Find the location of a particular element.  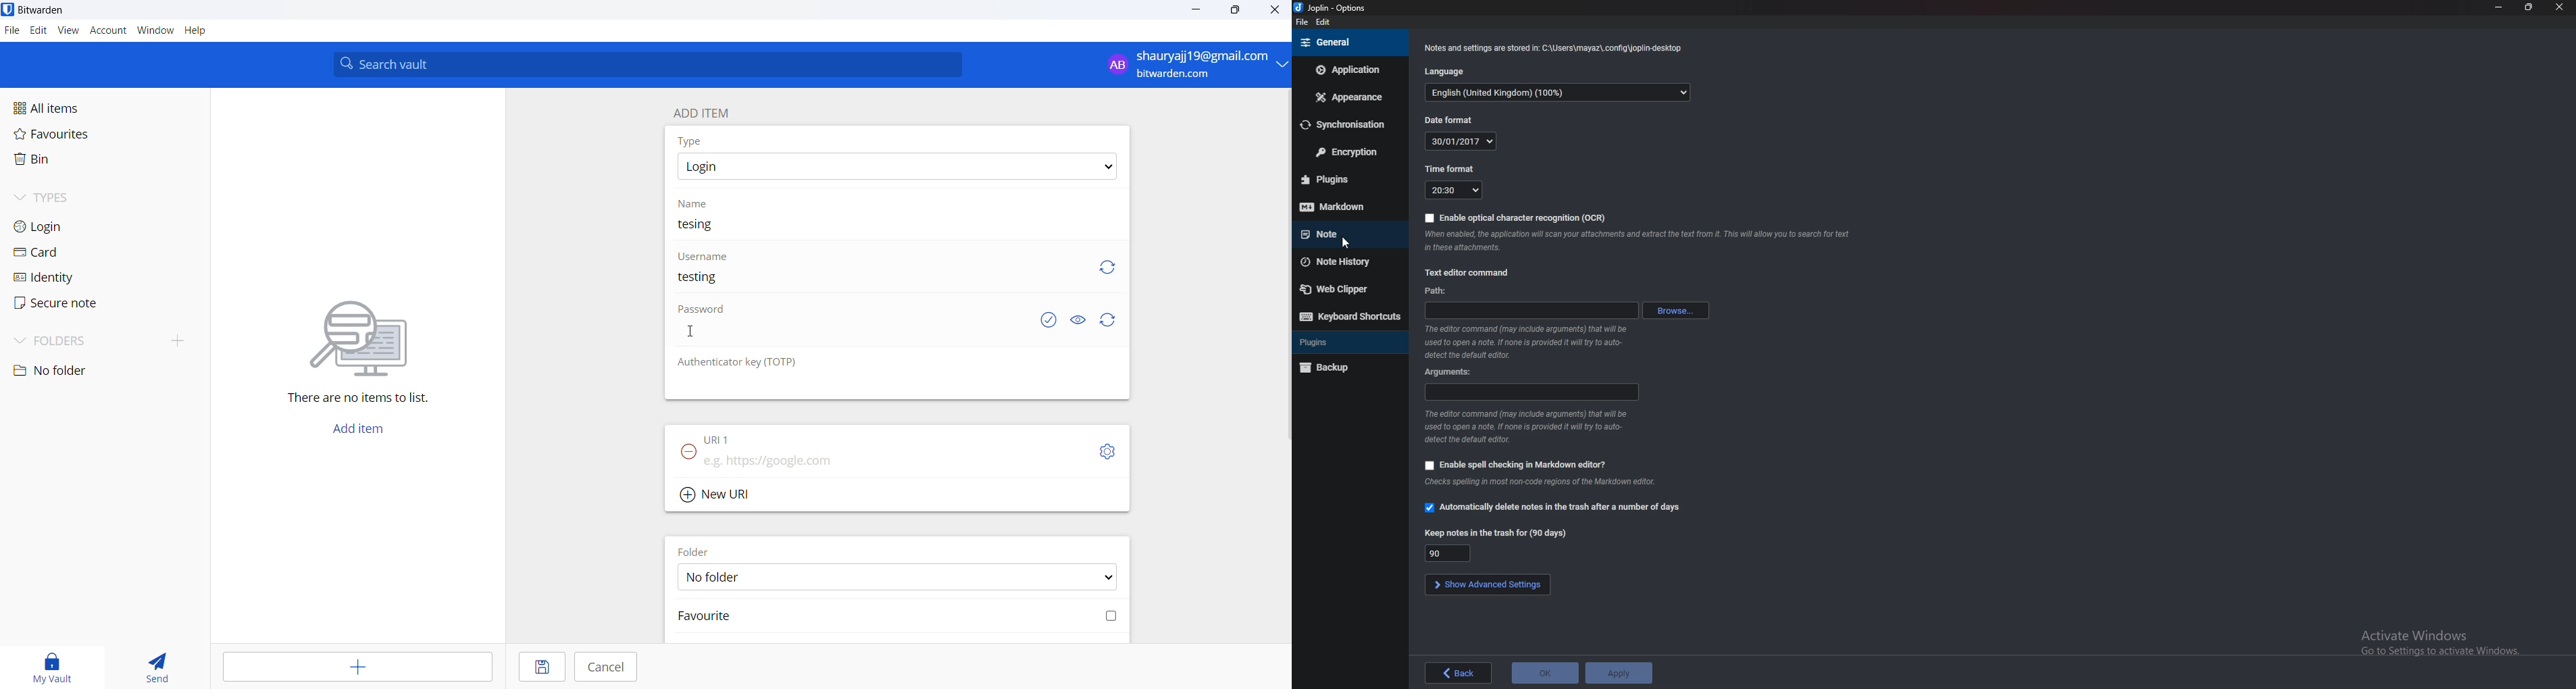

Web Clipper is located at coordinates (1349, 288).